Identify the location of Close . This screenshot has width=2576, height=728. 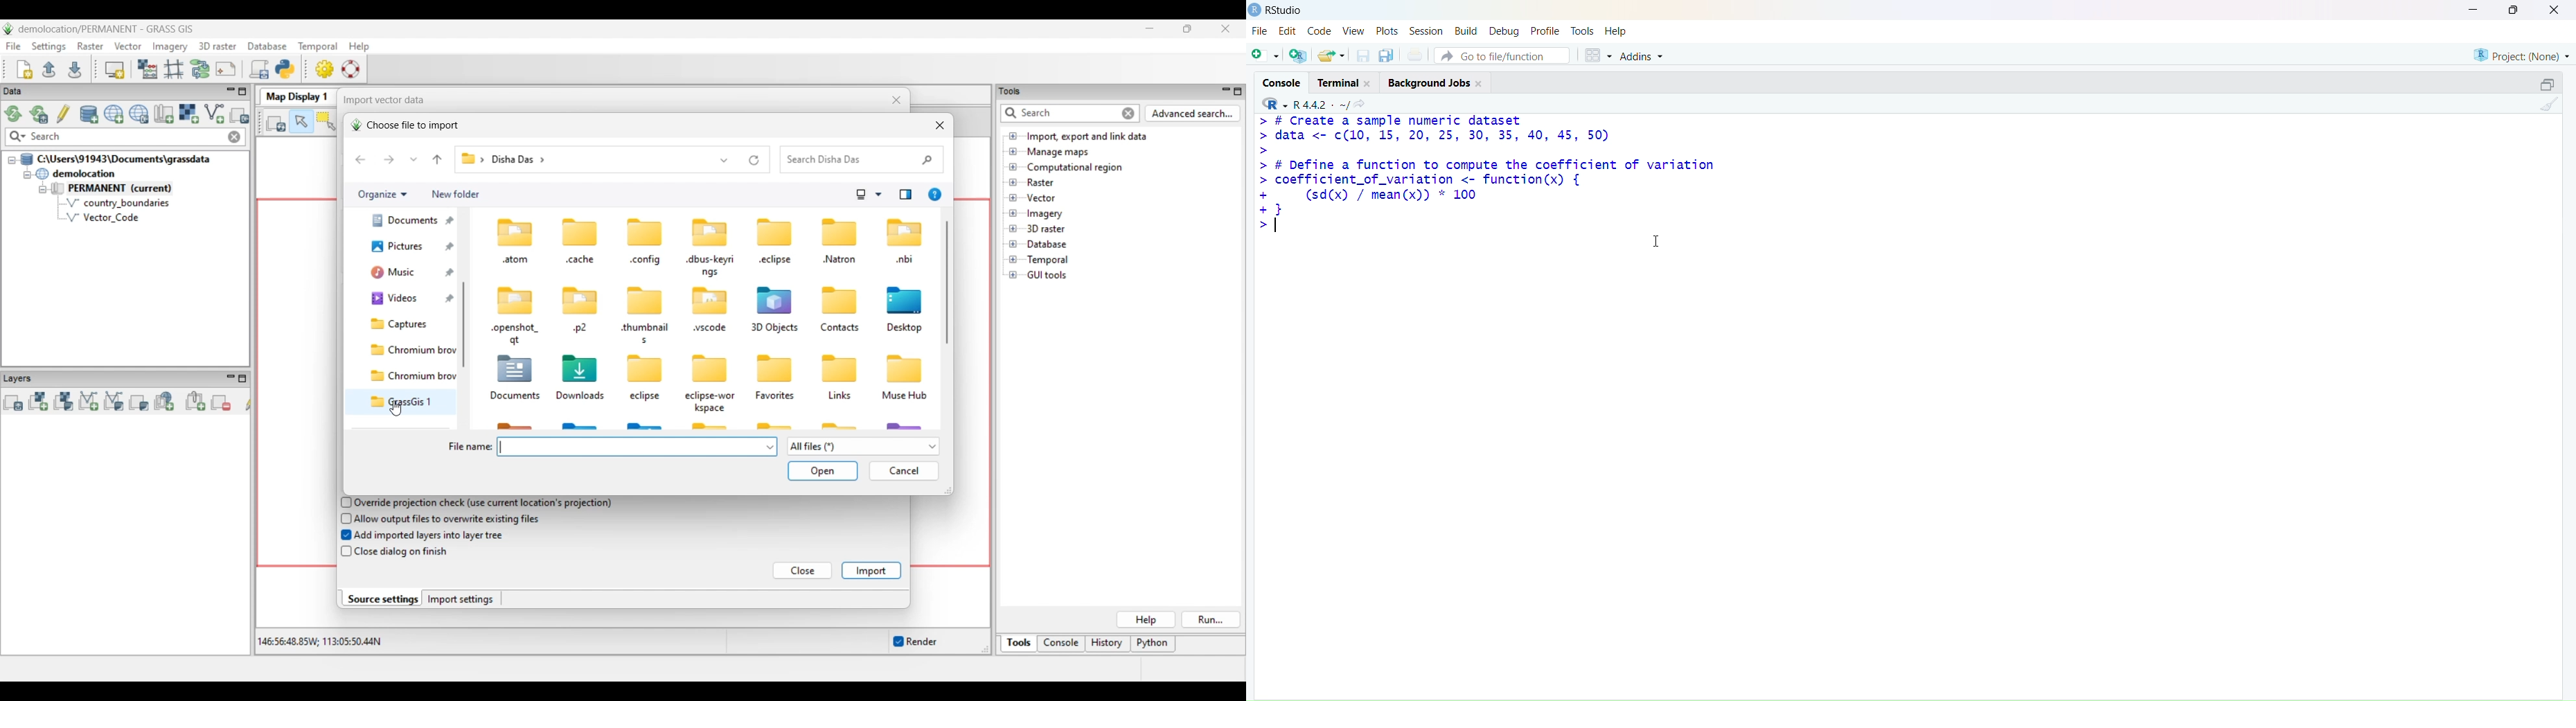
(1480, 84).